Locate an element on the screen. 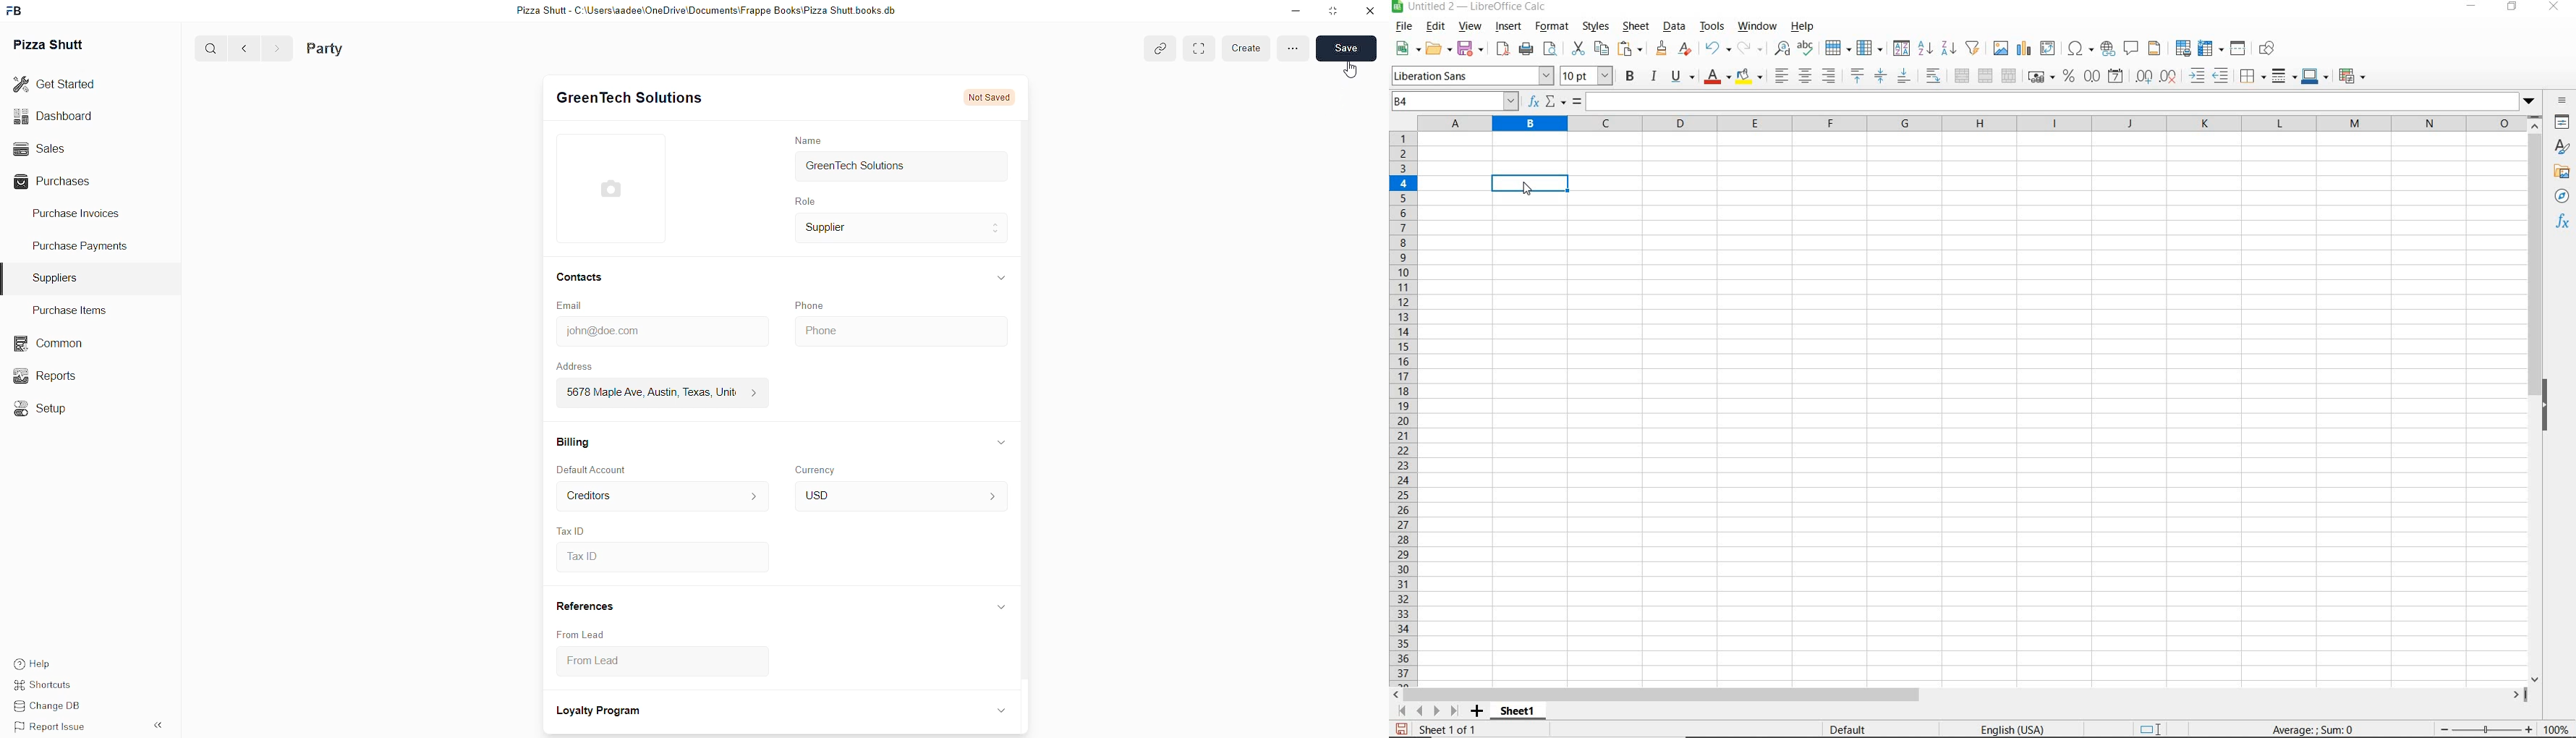 The width and height of the screenshot is (2576, 756). align bottom is located at coordinates (1904, 77).